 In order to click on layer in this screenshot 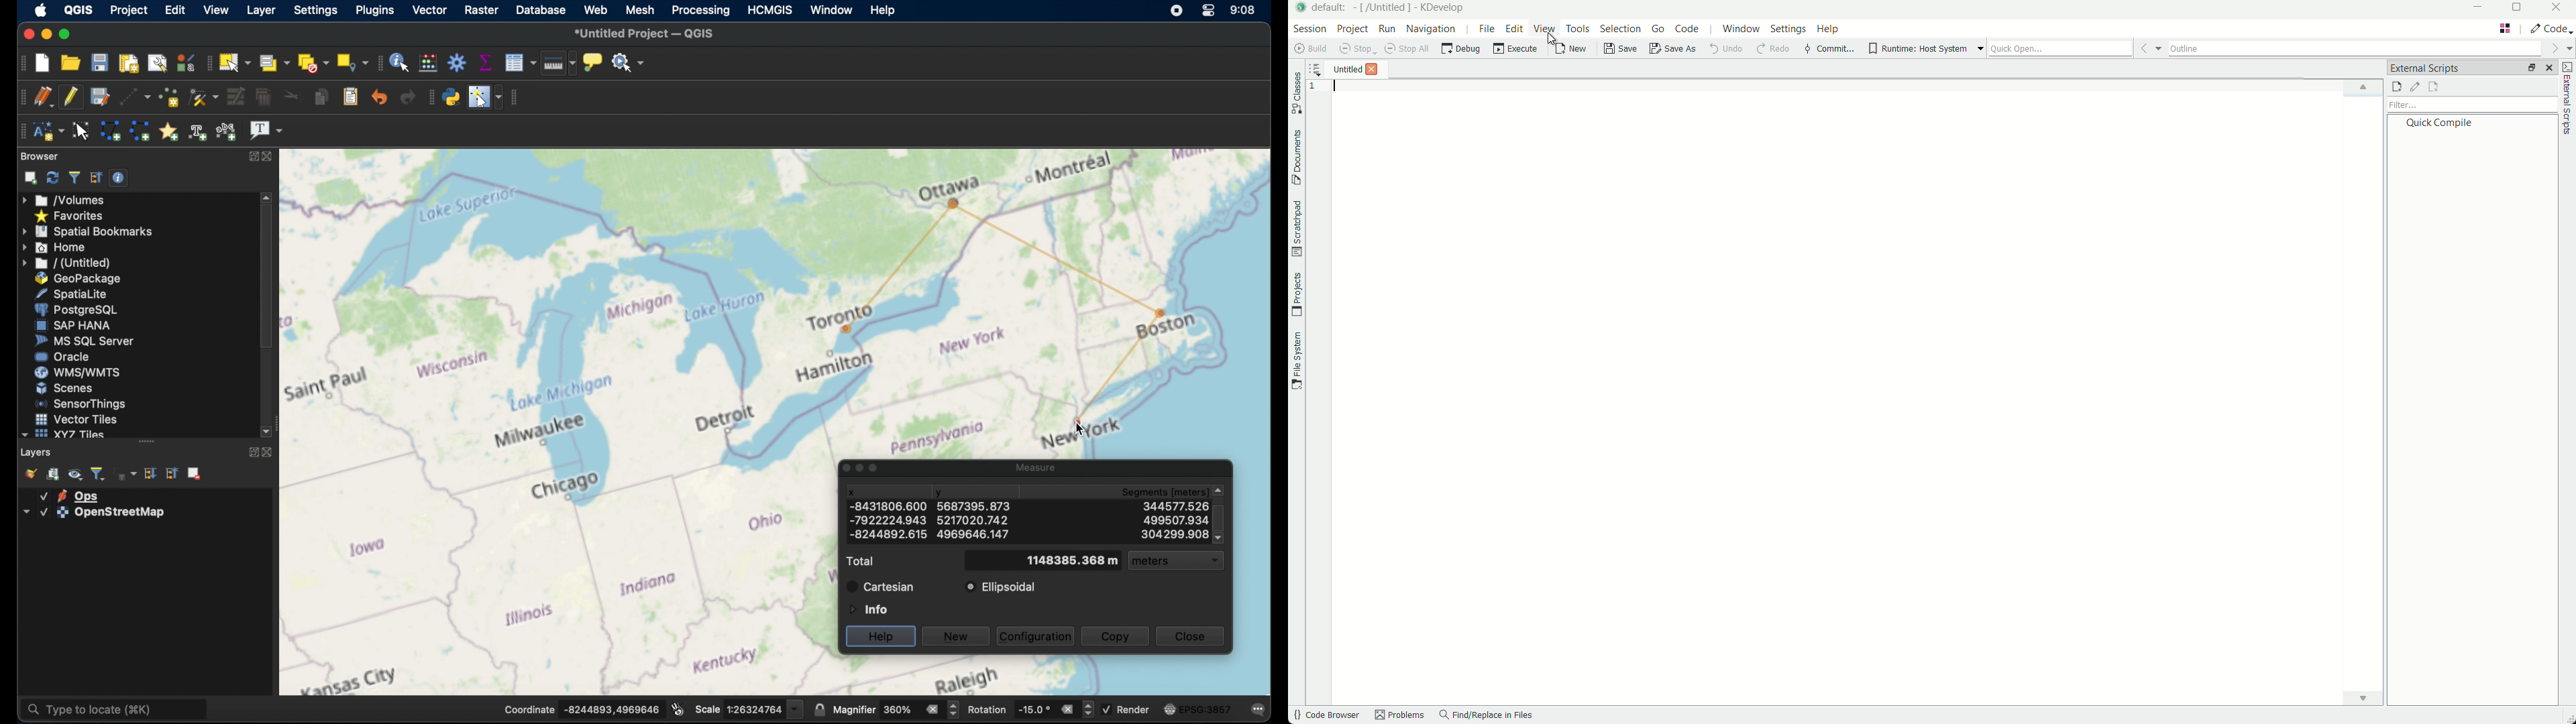, I will do `click(70, 495)`.